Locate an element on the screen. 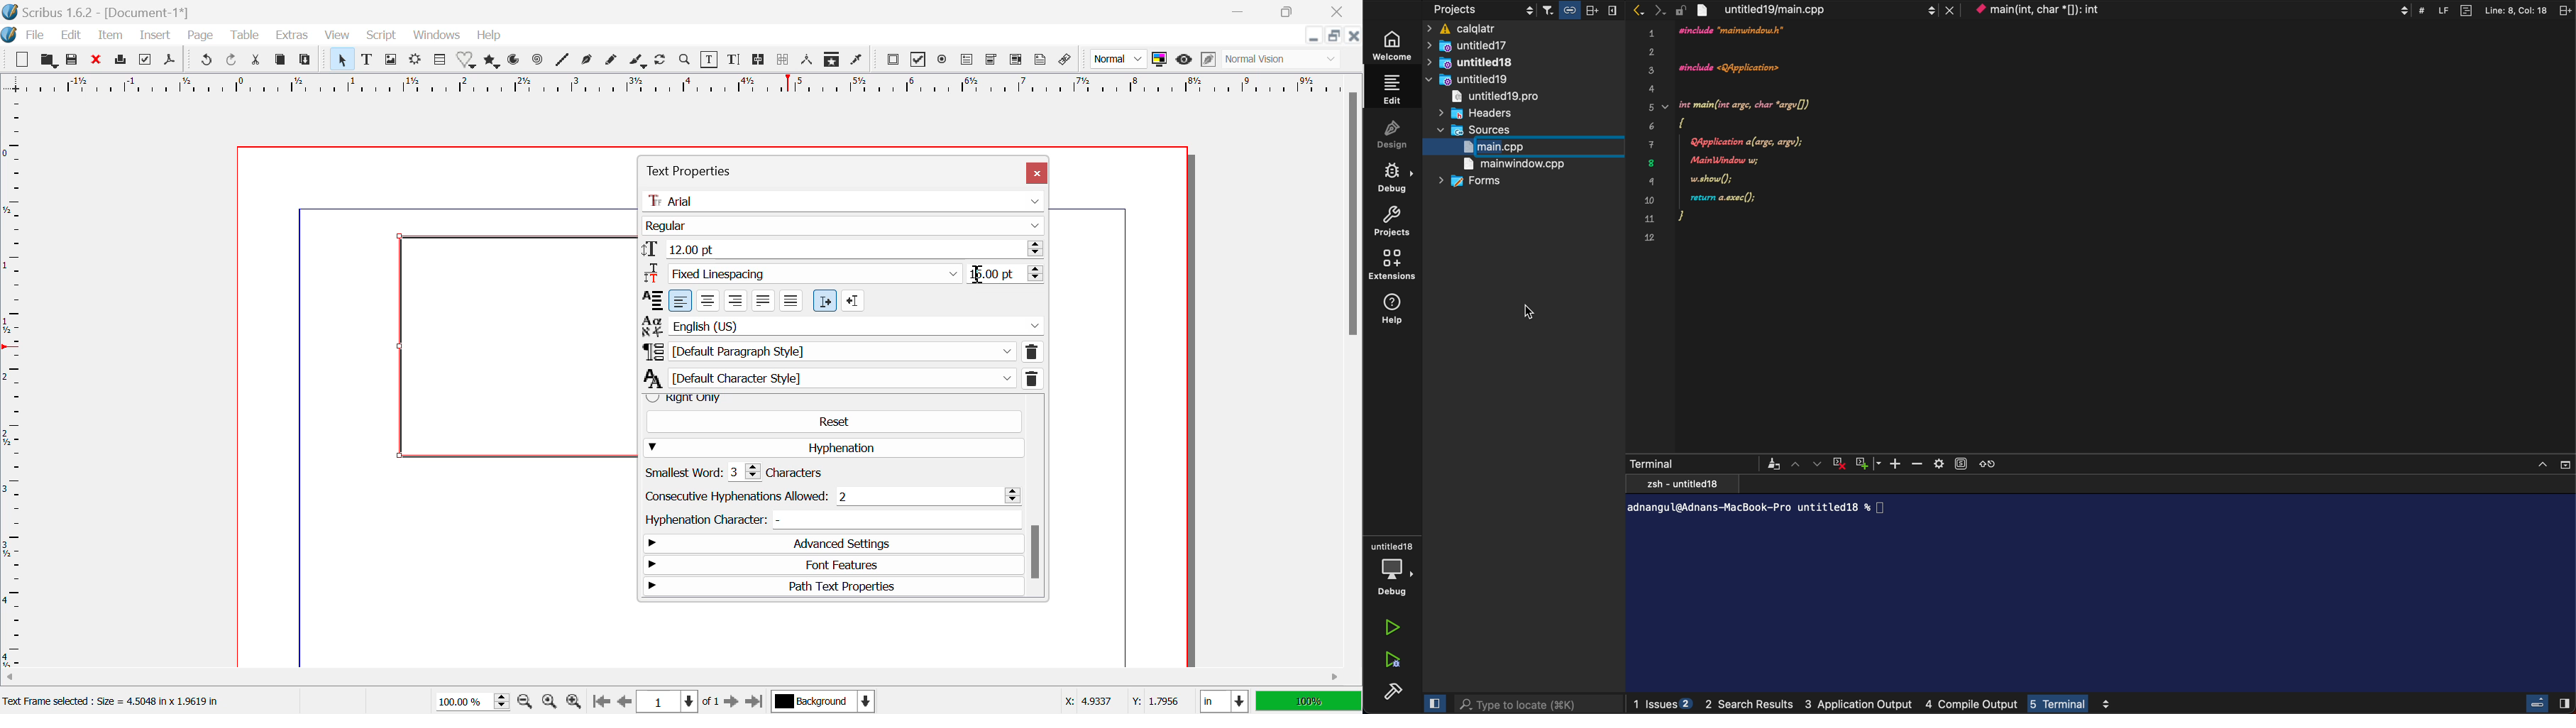 The width and height of the screenshot is (2576, 728). close slide Bar is located at coordinates (2548, 703).